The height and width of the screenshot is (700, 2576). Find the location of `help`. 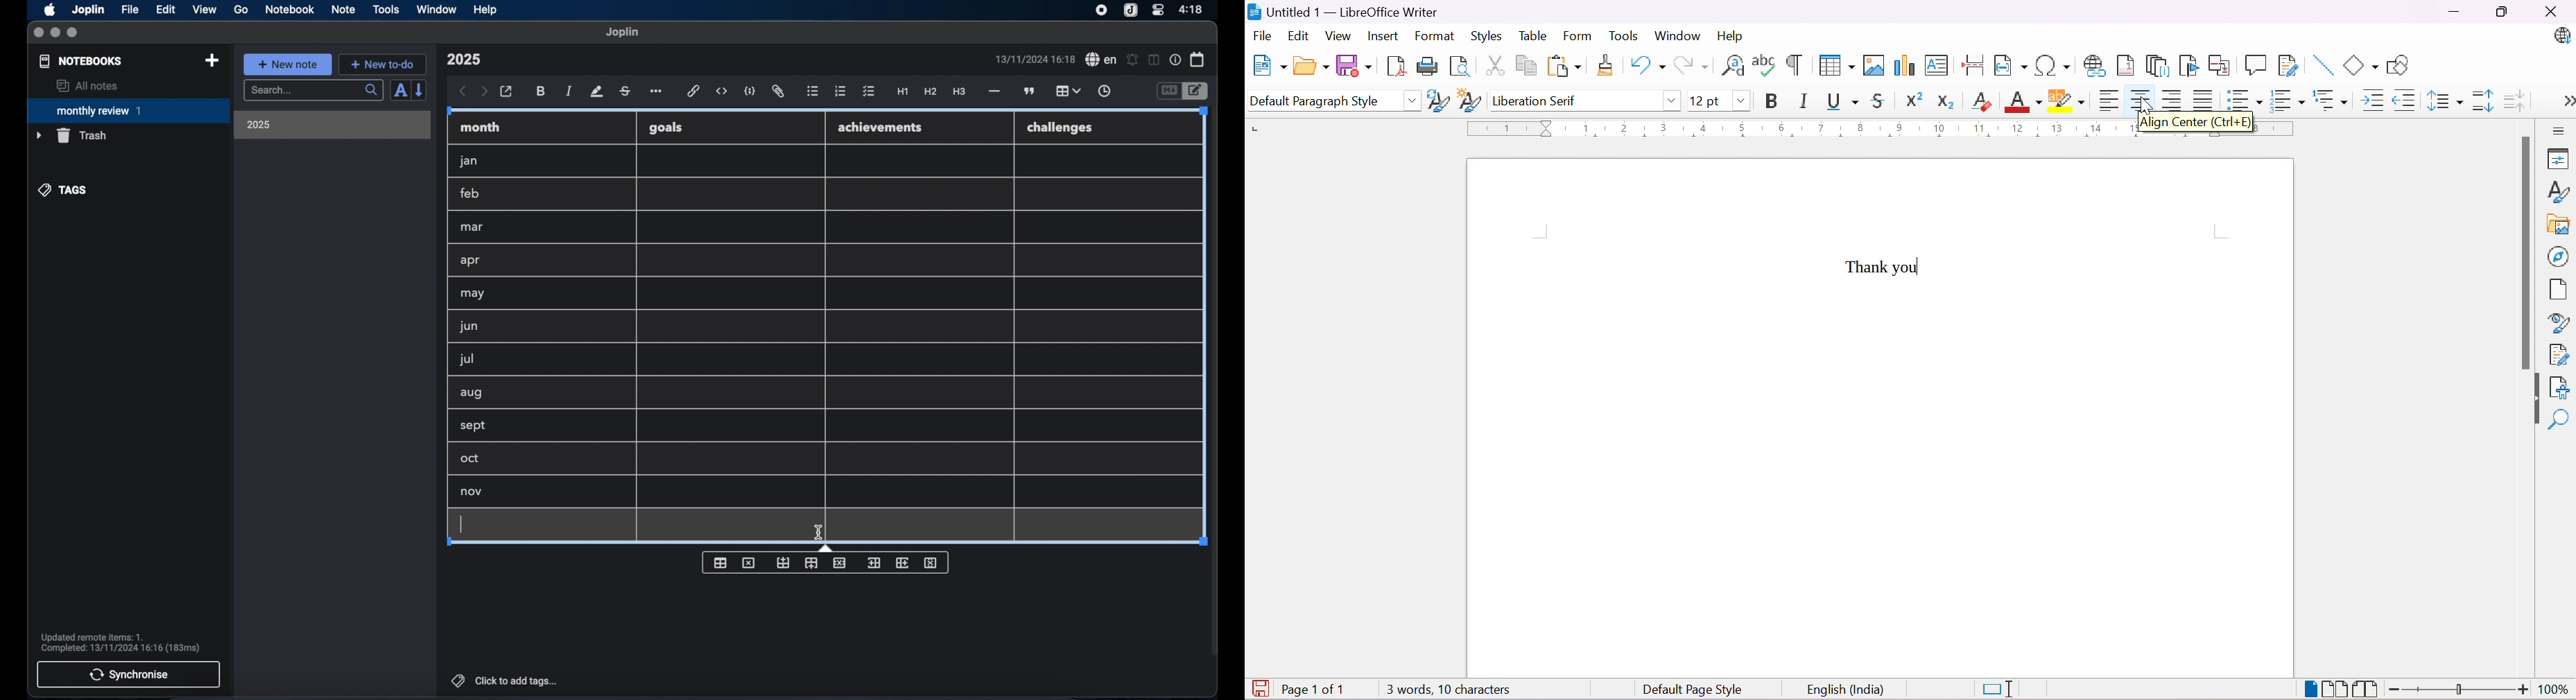

help is located at coordinates (486, 10).